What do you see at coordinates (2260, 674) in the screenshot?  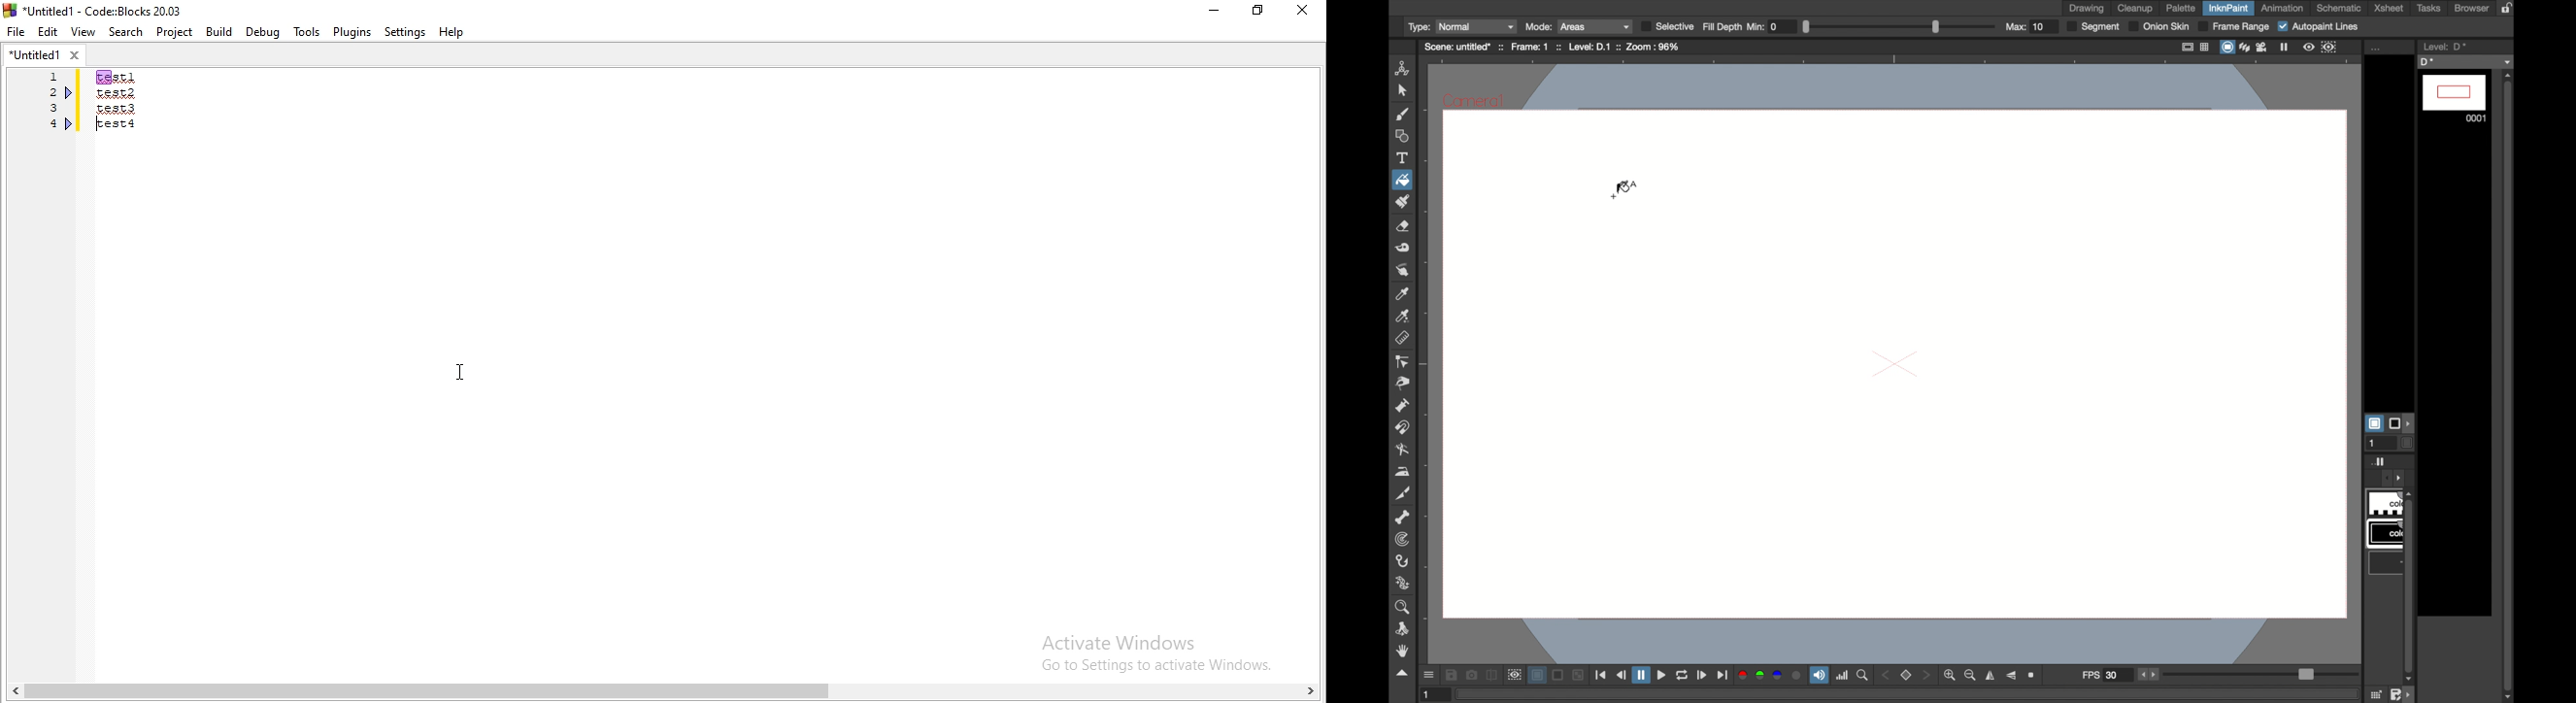 I see `slider` at bounding box center [2260, 674].